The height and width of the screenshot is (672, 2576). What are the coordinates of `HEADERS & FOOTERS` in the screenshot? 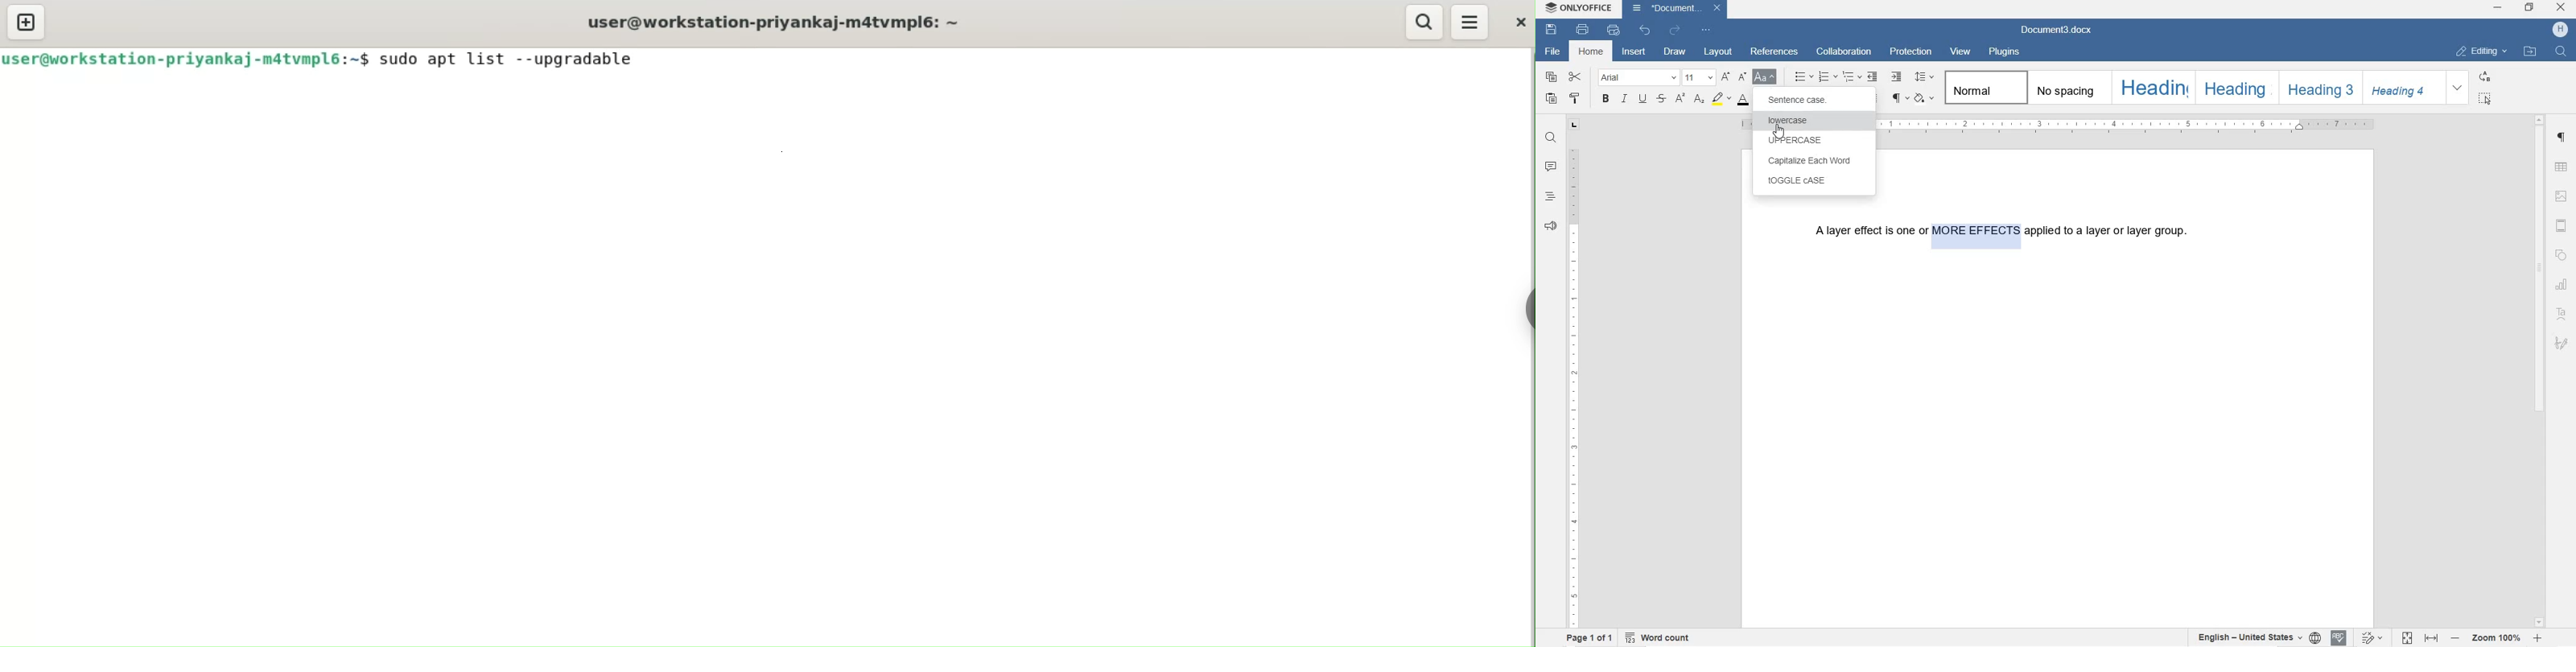 It's located at (2562, 226).